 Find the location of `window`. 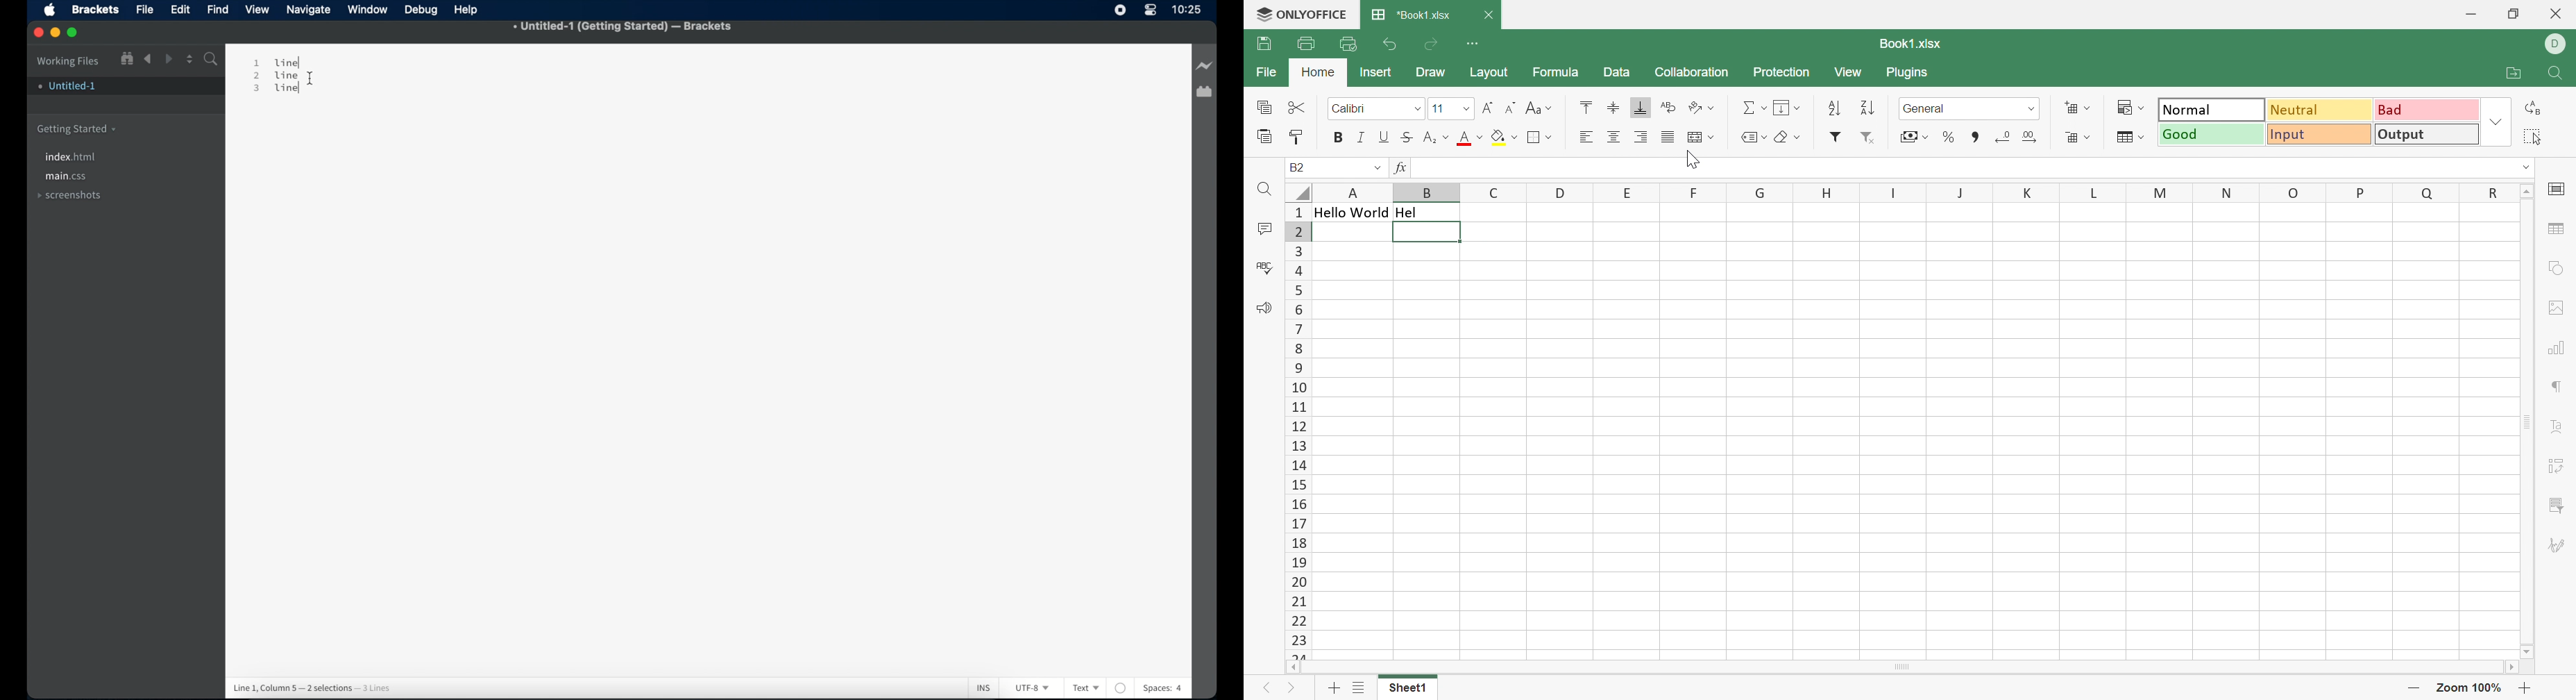

window is located at coordinates (369, 10).